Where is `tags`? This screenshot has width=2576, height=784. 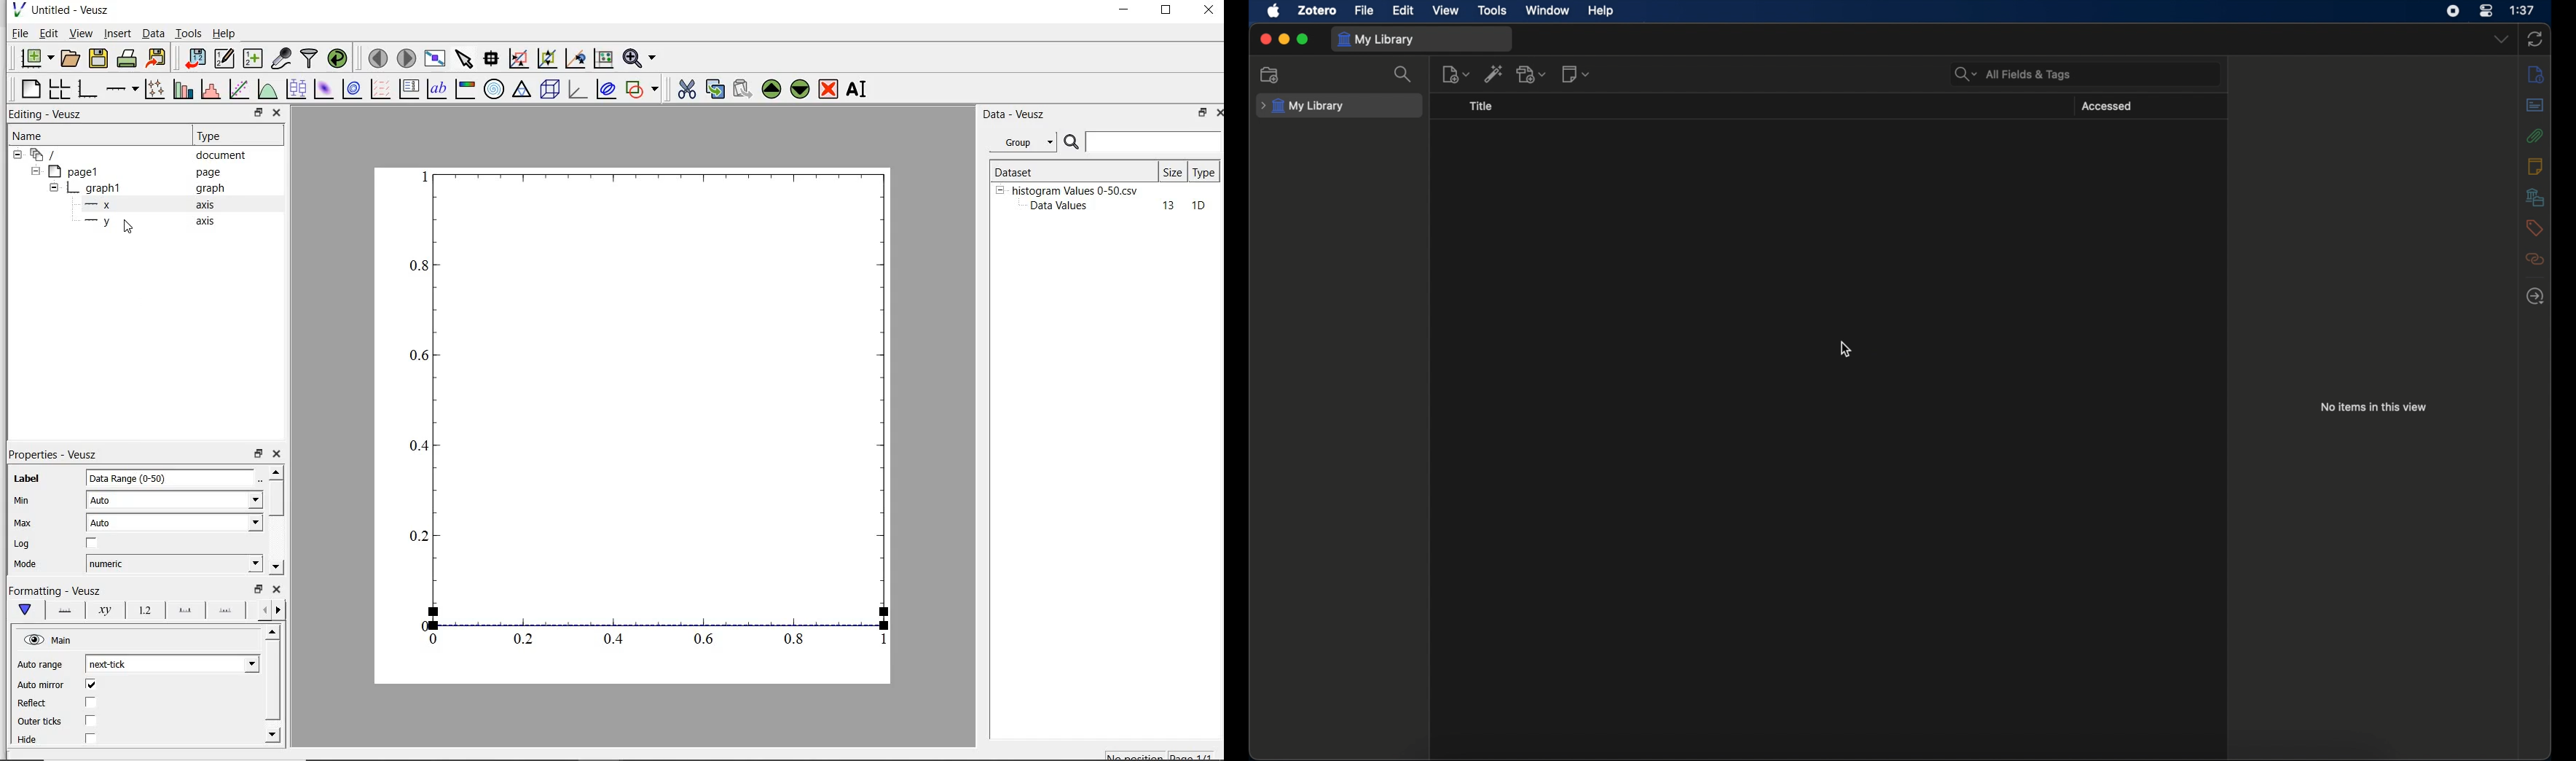
tags is located at coordinates (2534, 228).